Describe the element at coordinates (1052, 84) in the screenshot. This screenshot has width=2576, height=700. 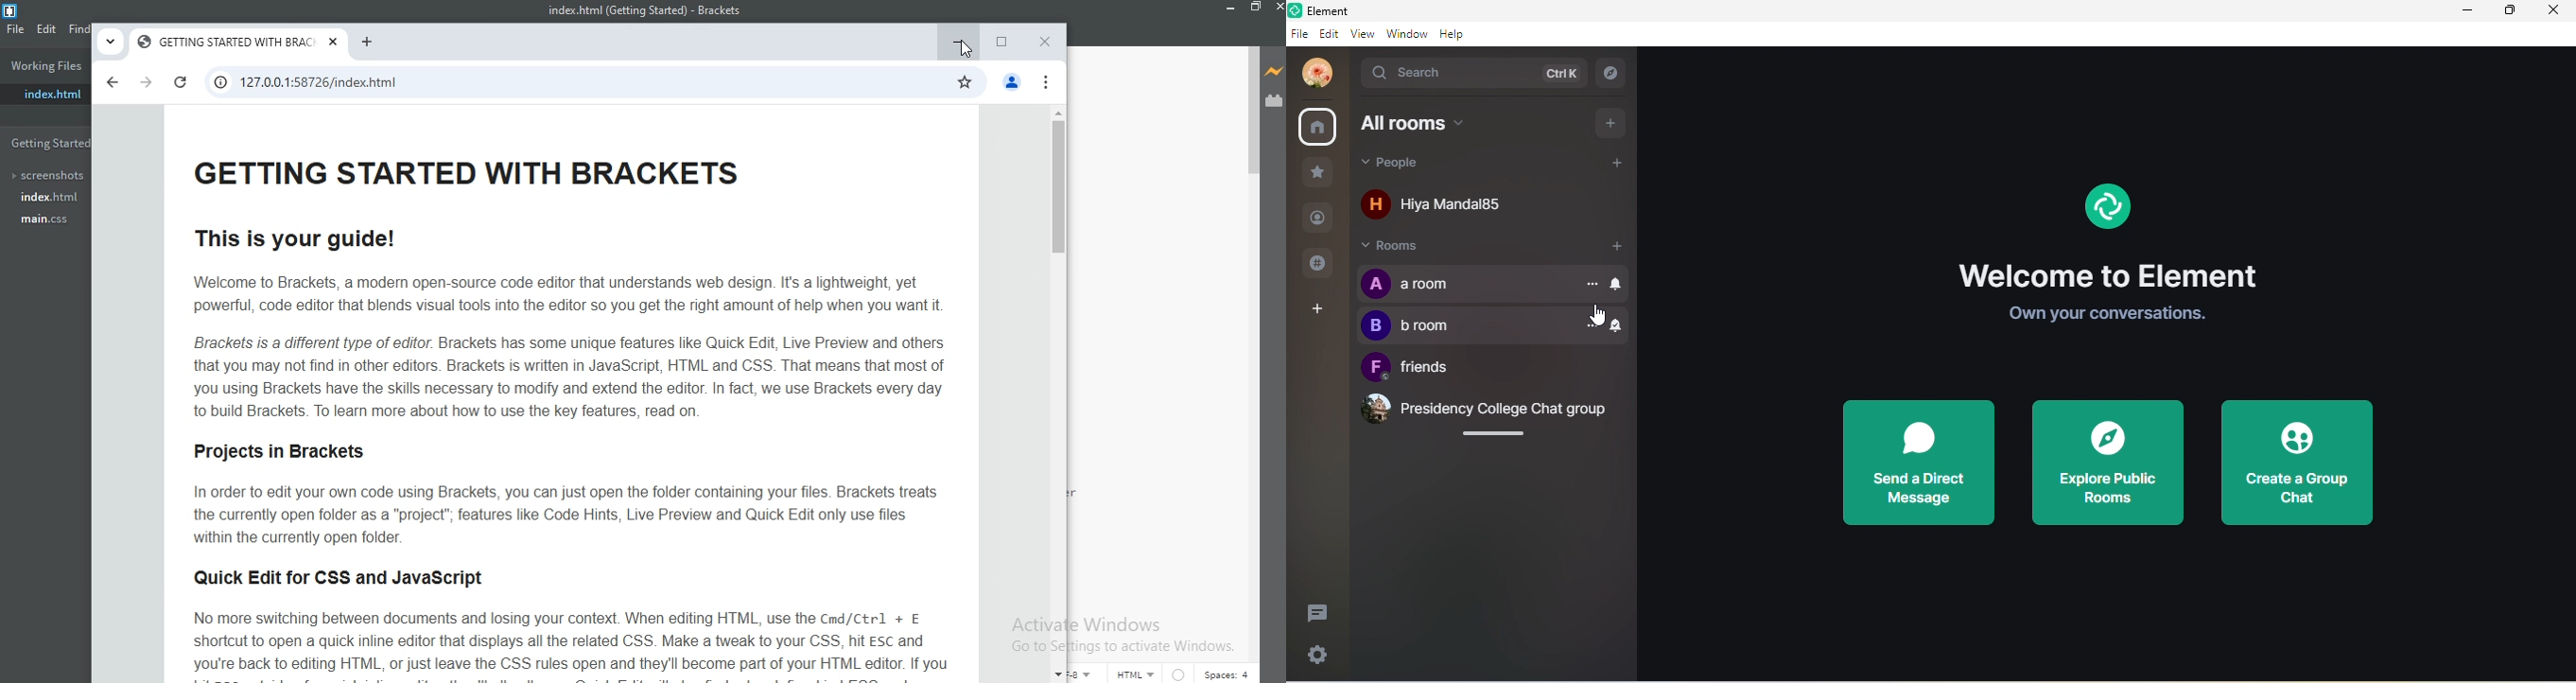
I see `options` at that location.